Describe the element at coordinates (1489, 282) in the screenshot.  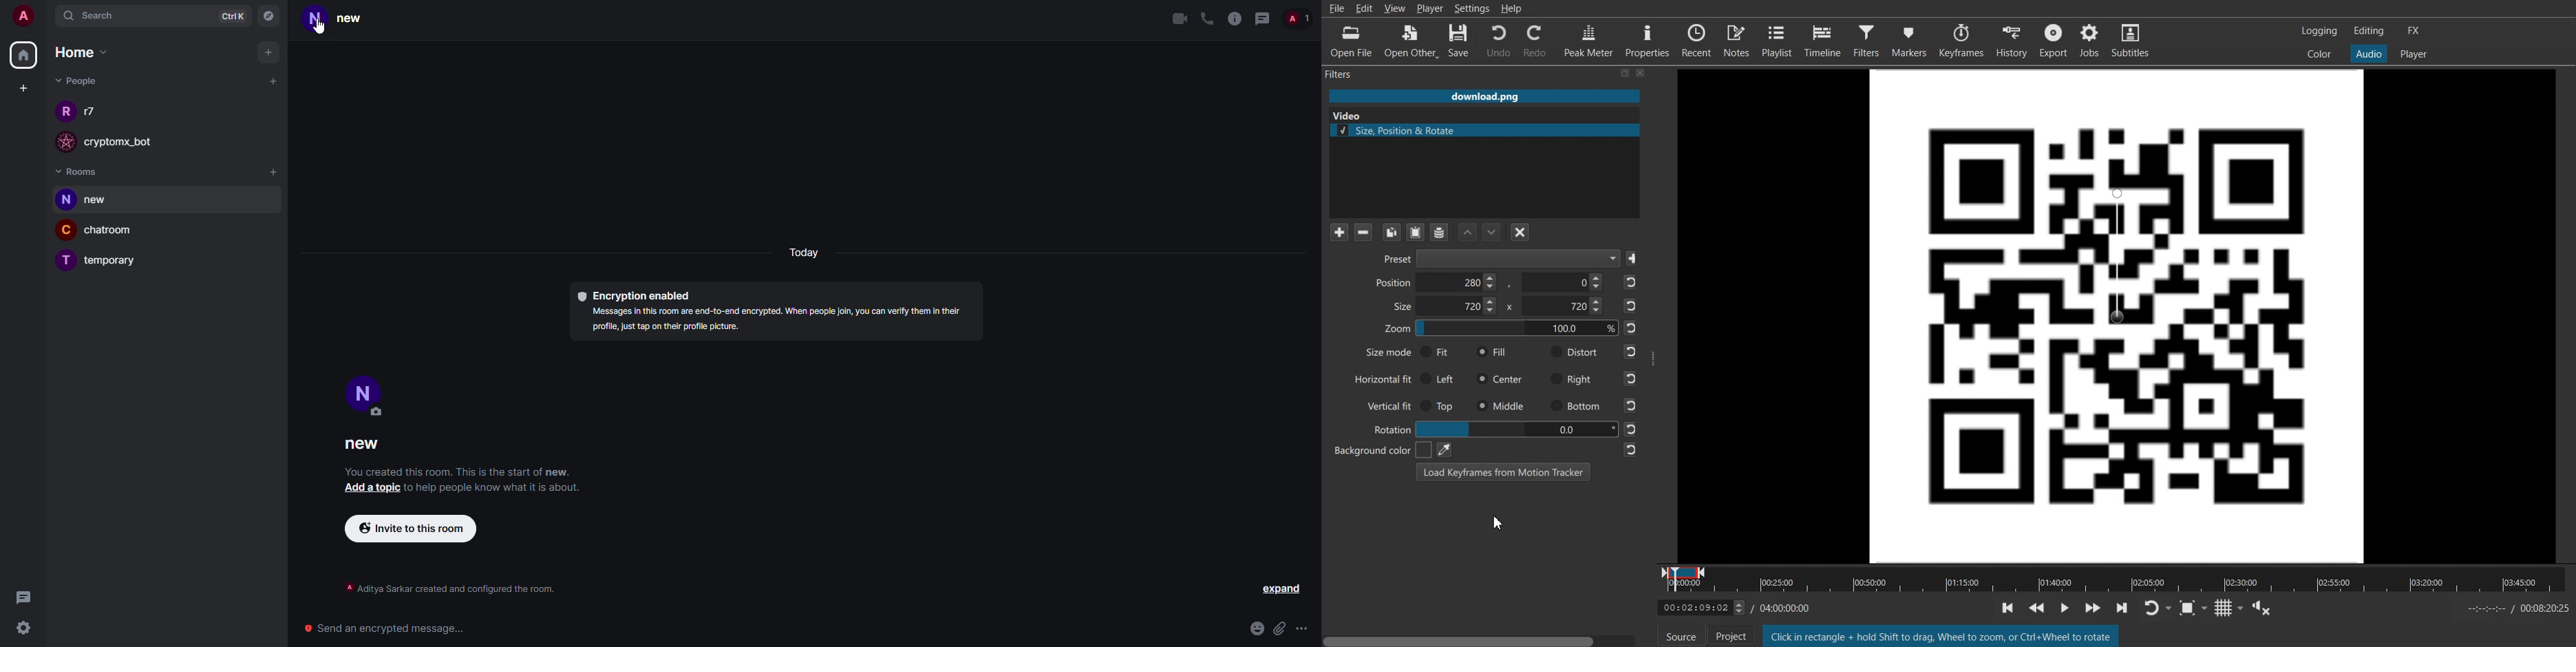
I see `Position X and Y Co-ordinate` at that location.